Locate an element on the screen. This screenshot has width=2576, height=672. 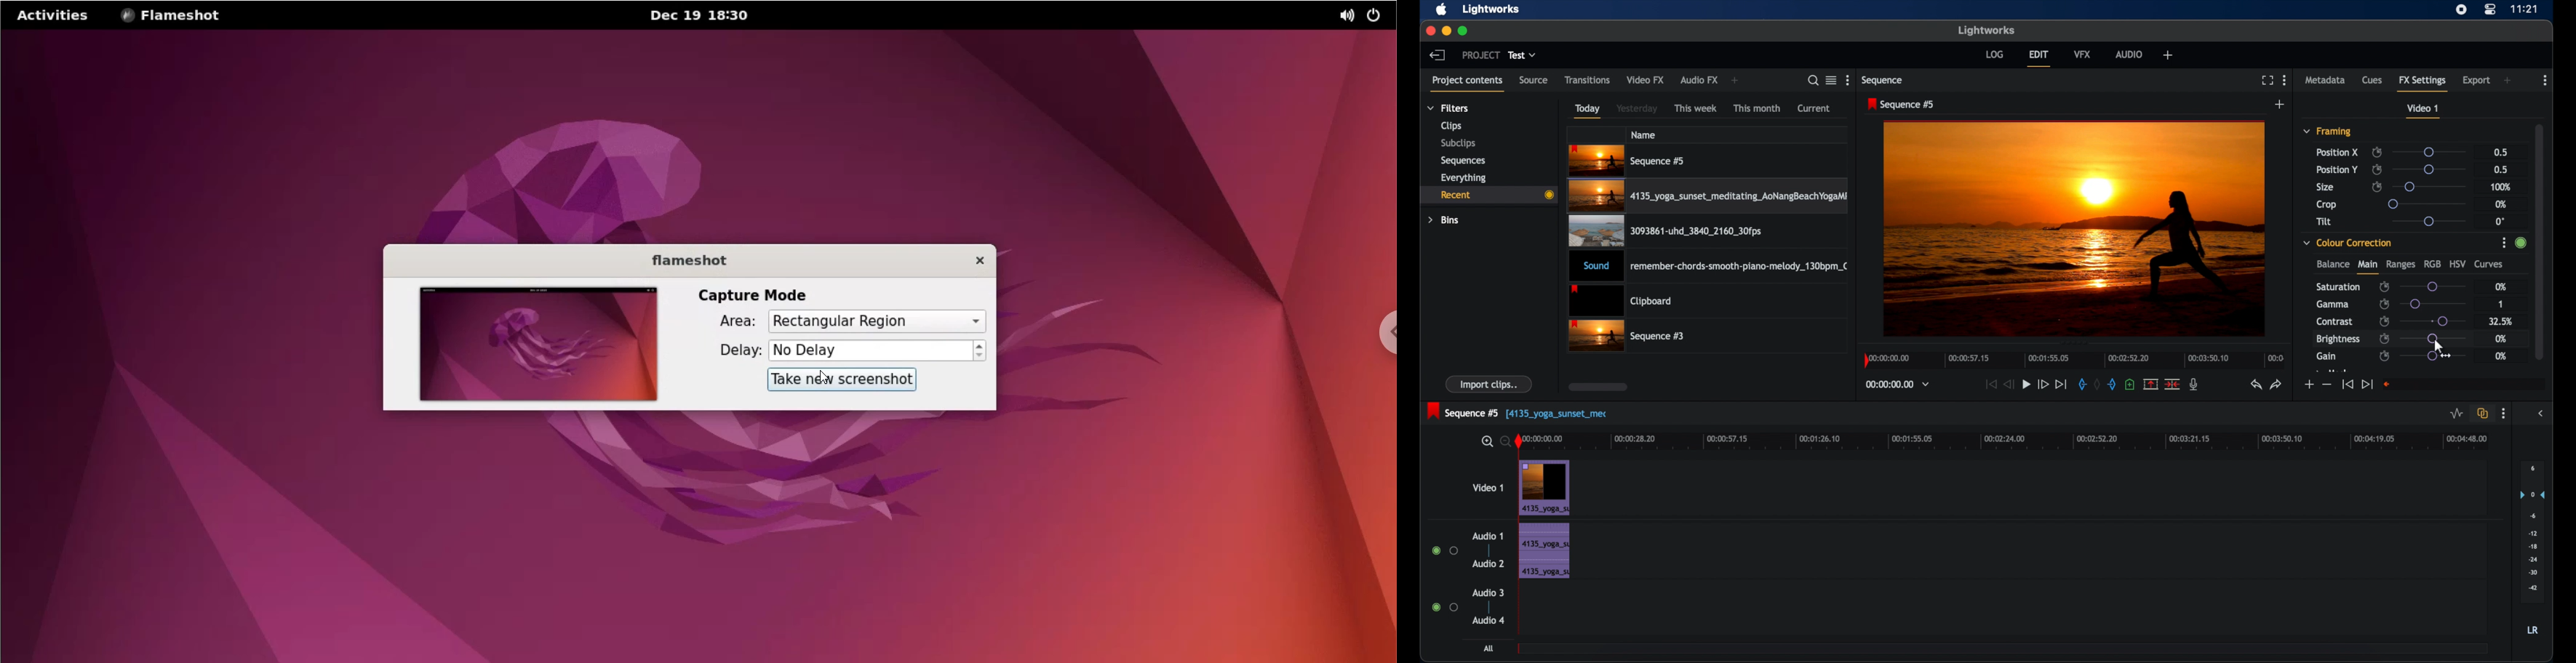
clipboard is located at coordinates (1620, 301).